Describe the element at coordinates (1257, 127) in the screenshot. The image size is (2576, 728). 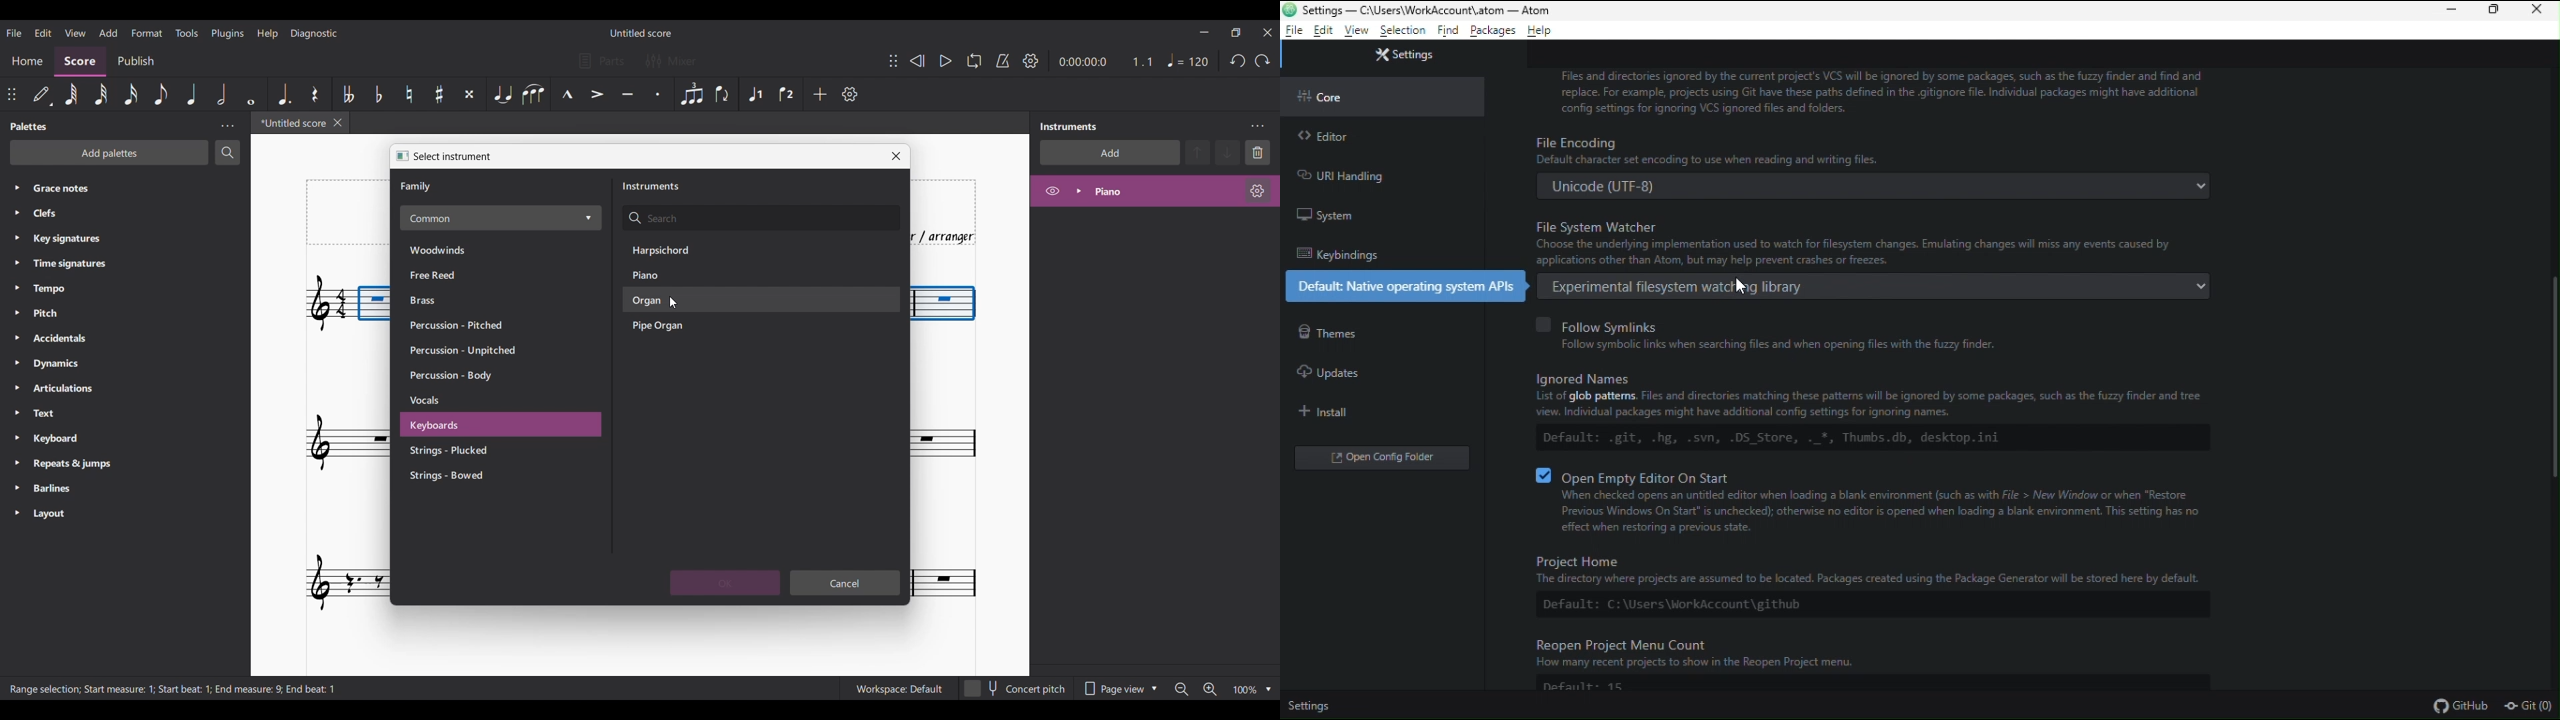
I see `Instrument settings` at that location.